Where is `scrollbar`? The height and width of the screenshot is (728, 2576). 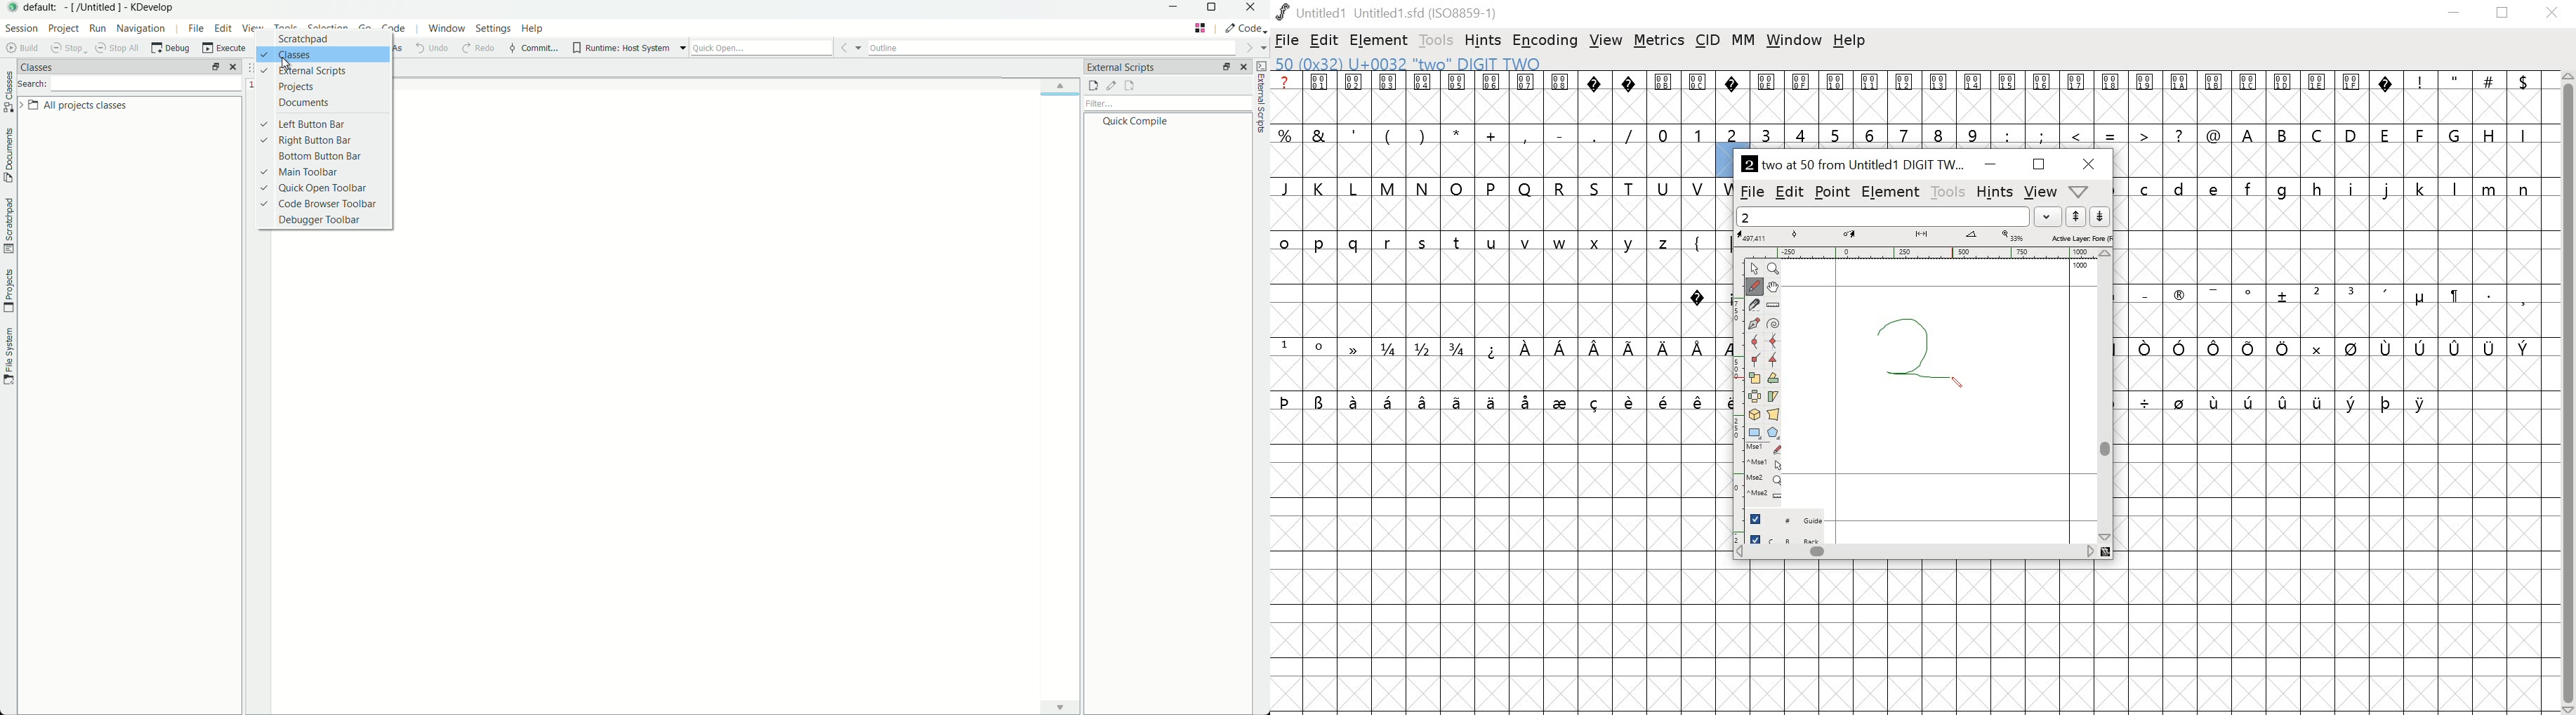
scrollbar is located at coordinates (2566, 393).